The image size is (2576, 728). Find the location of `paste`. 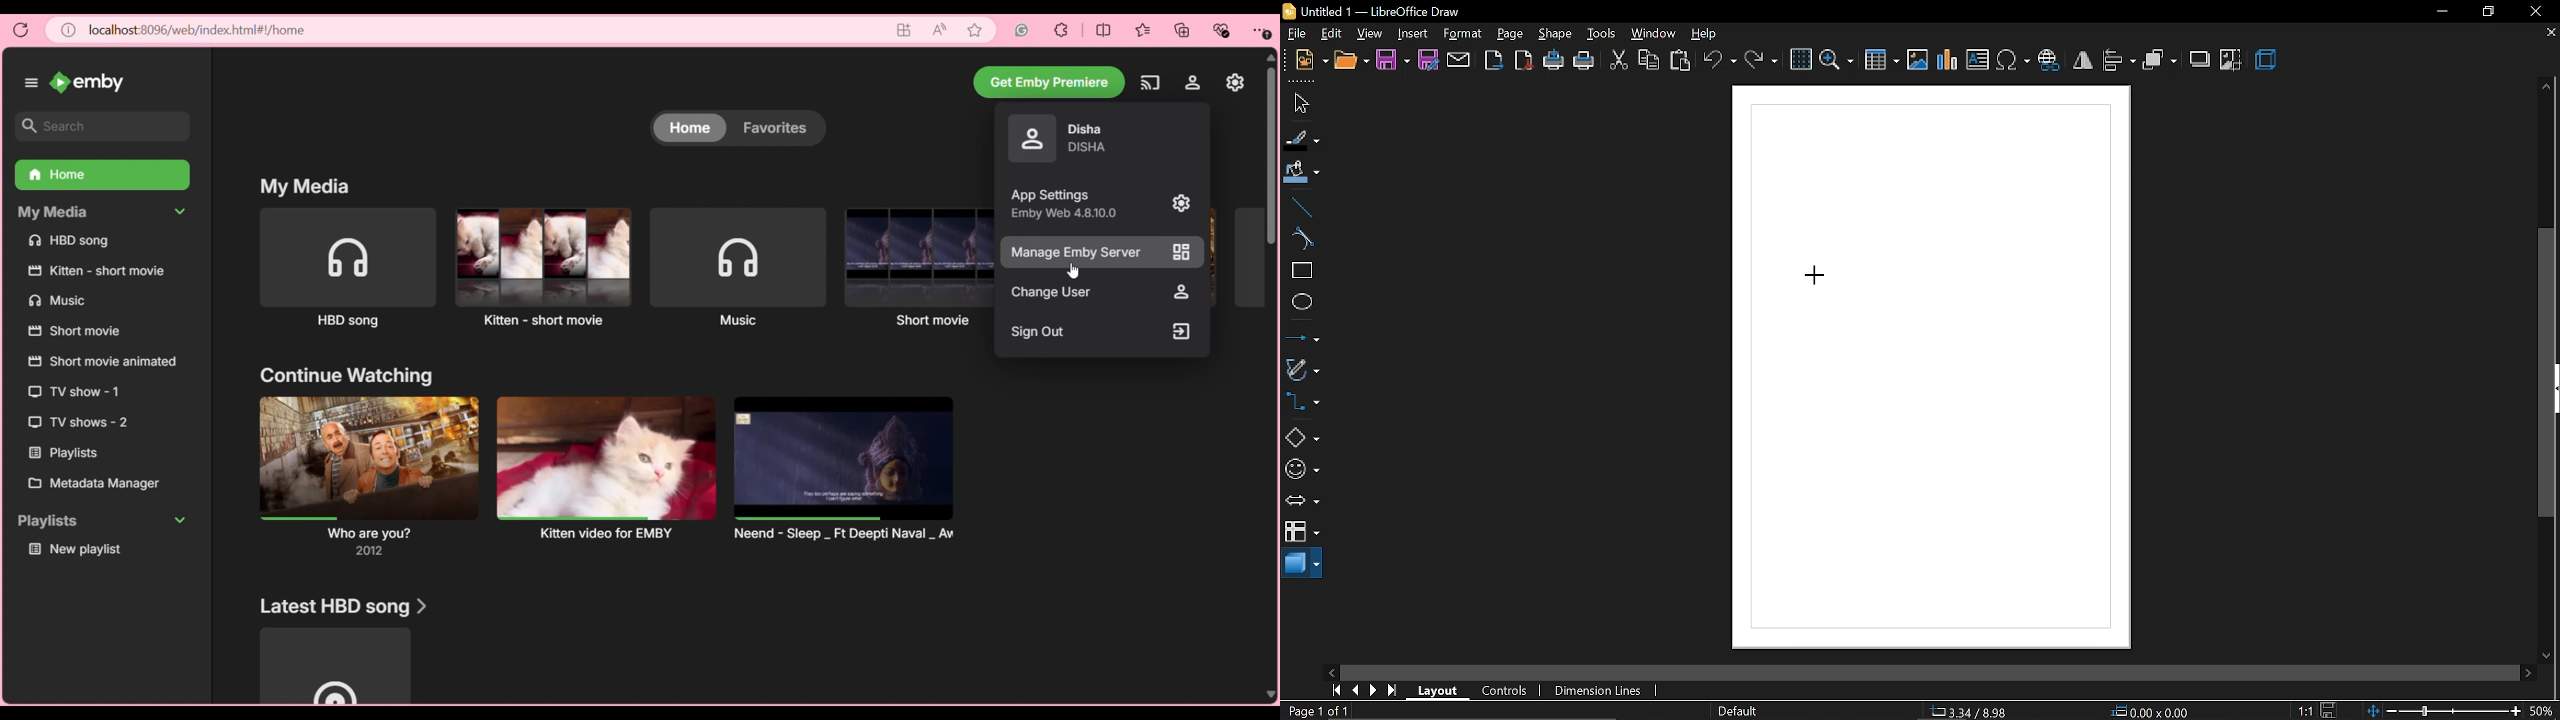

paste is located at coordinates (1682, 62).